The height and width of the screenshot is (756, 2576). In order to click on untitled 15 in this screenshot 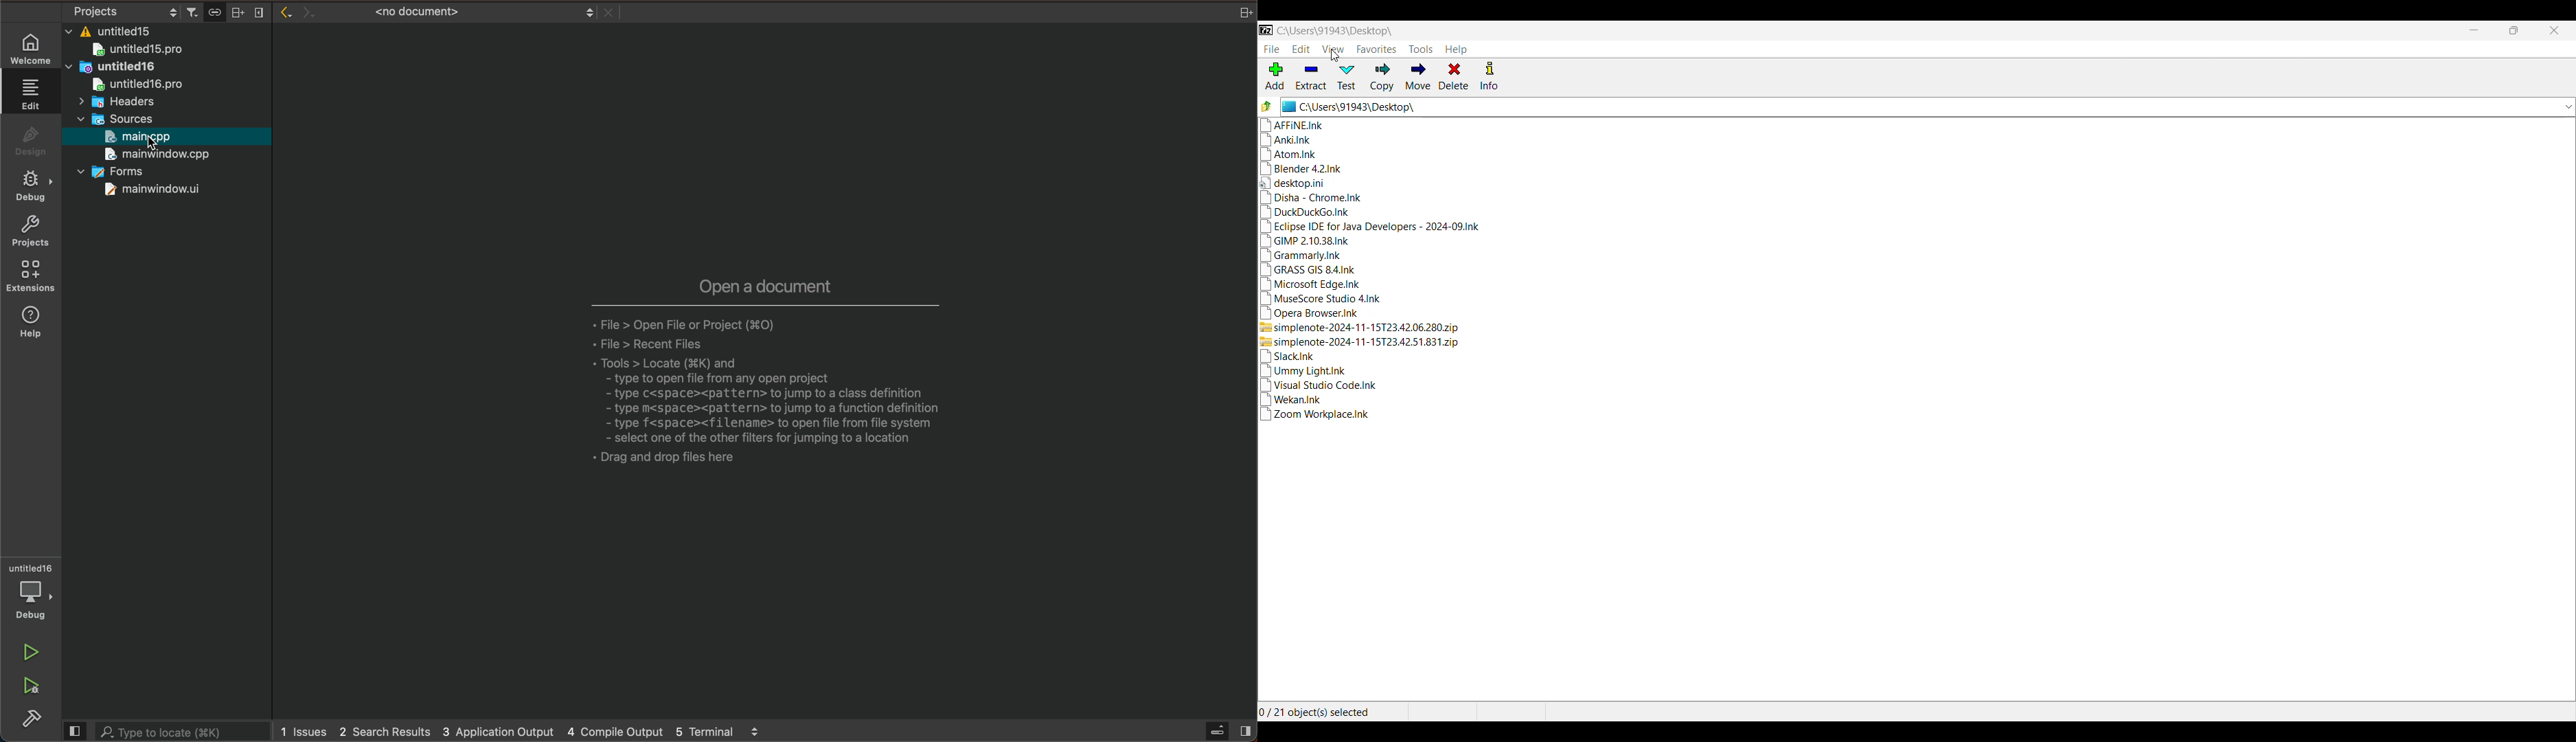, I will do `click(150, 51)`.